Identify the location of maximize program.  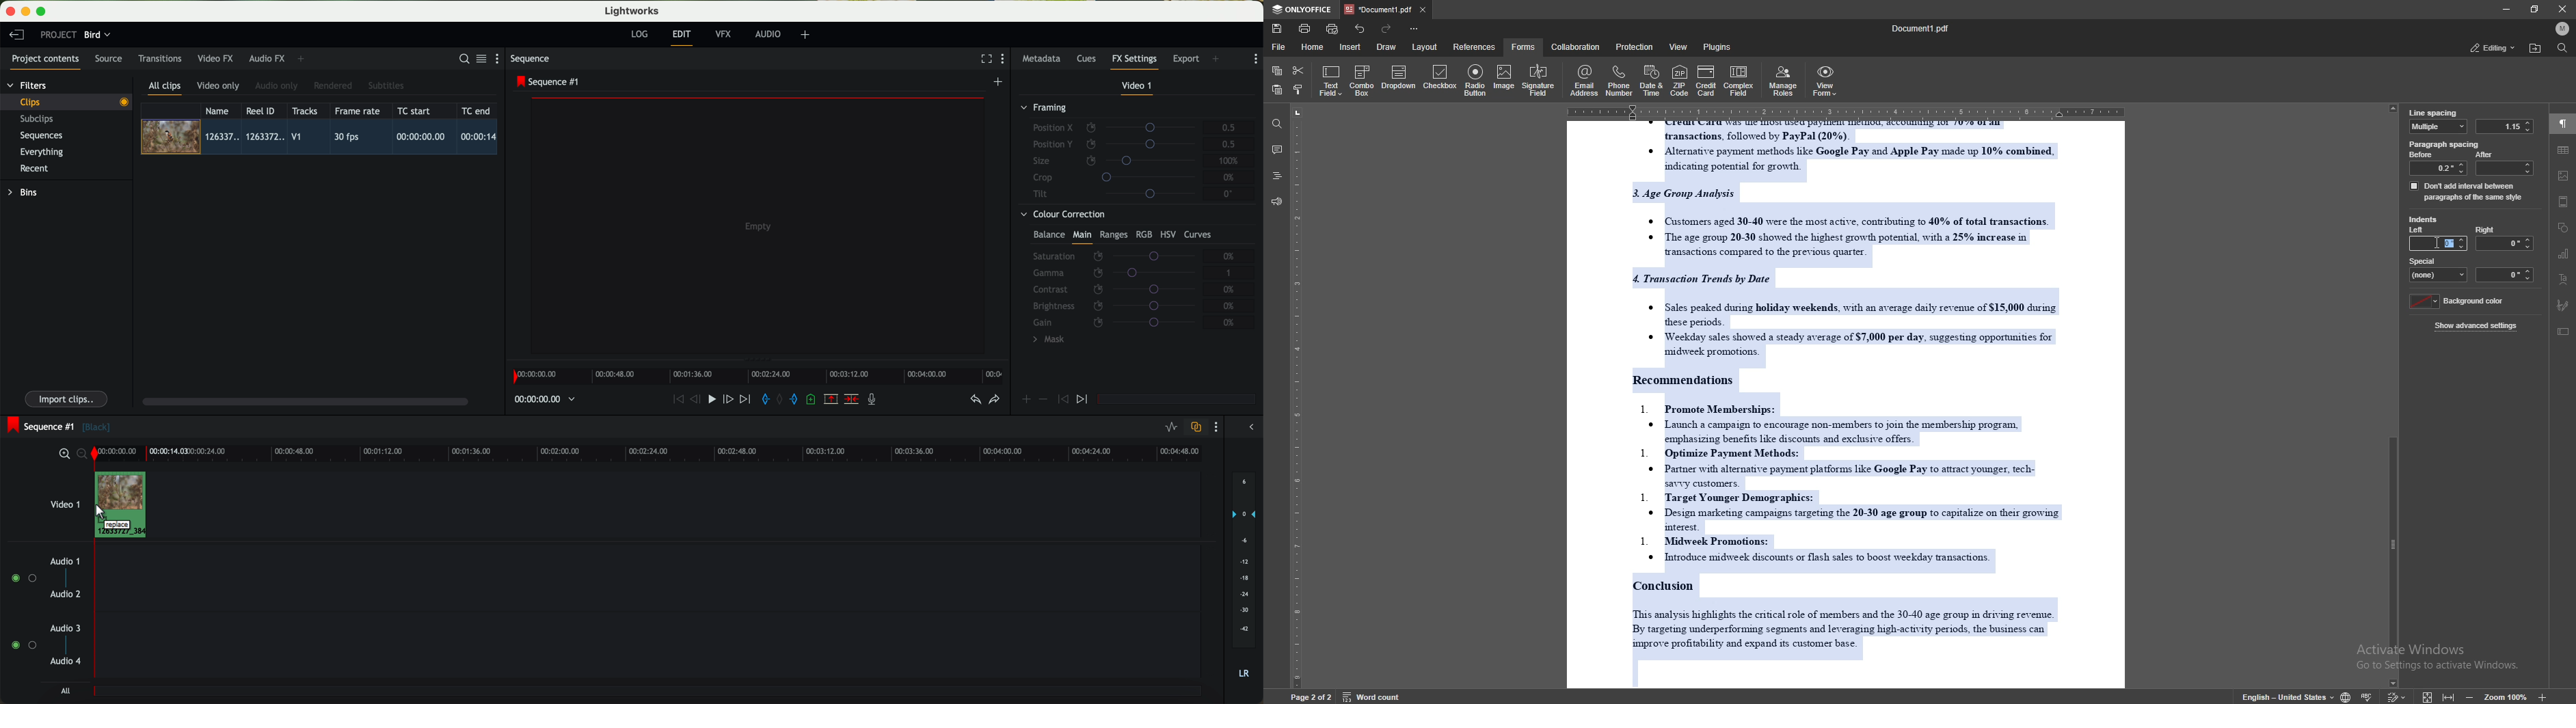
(43, 12).